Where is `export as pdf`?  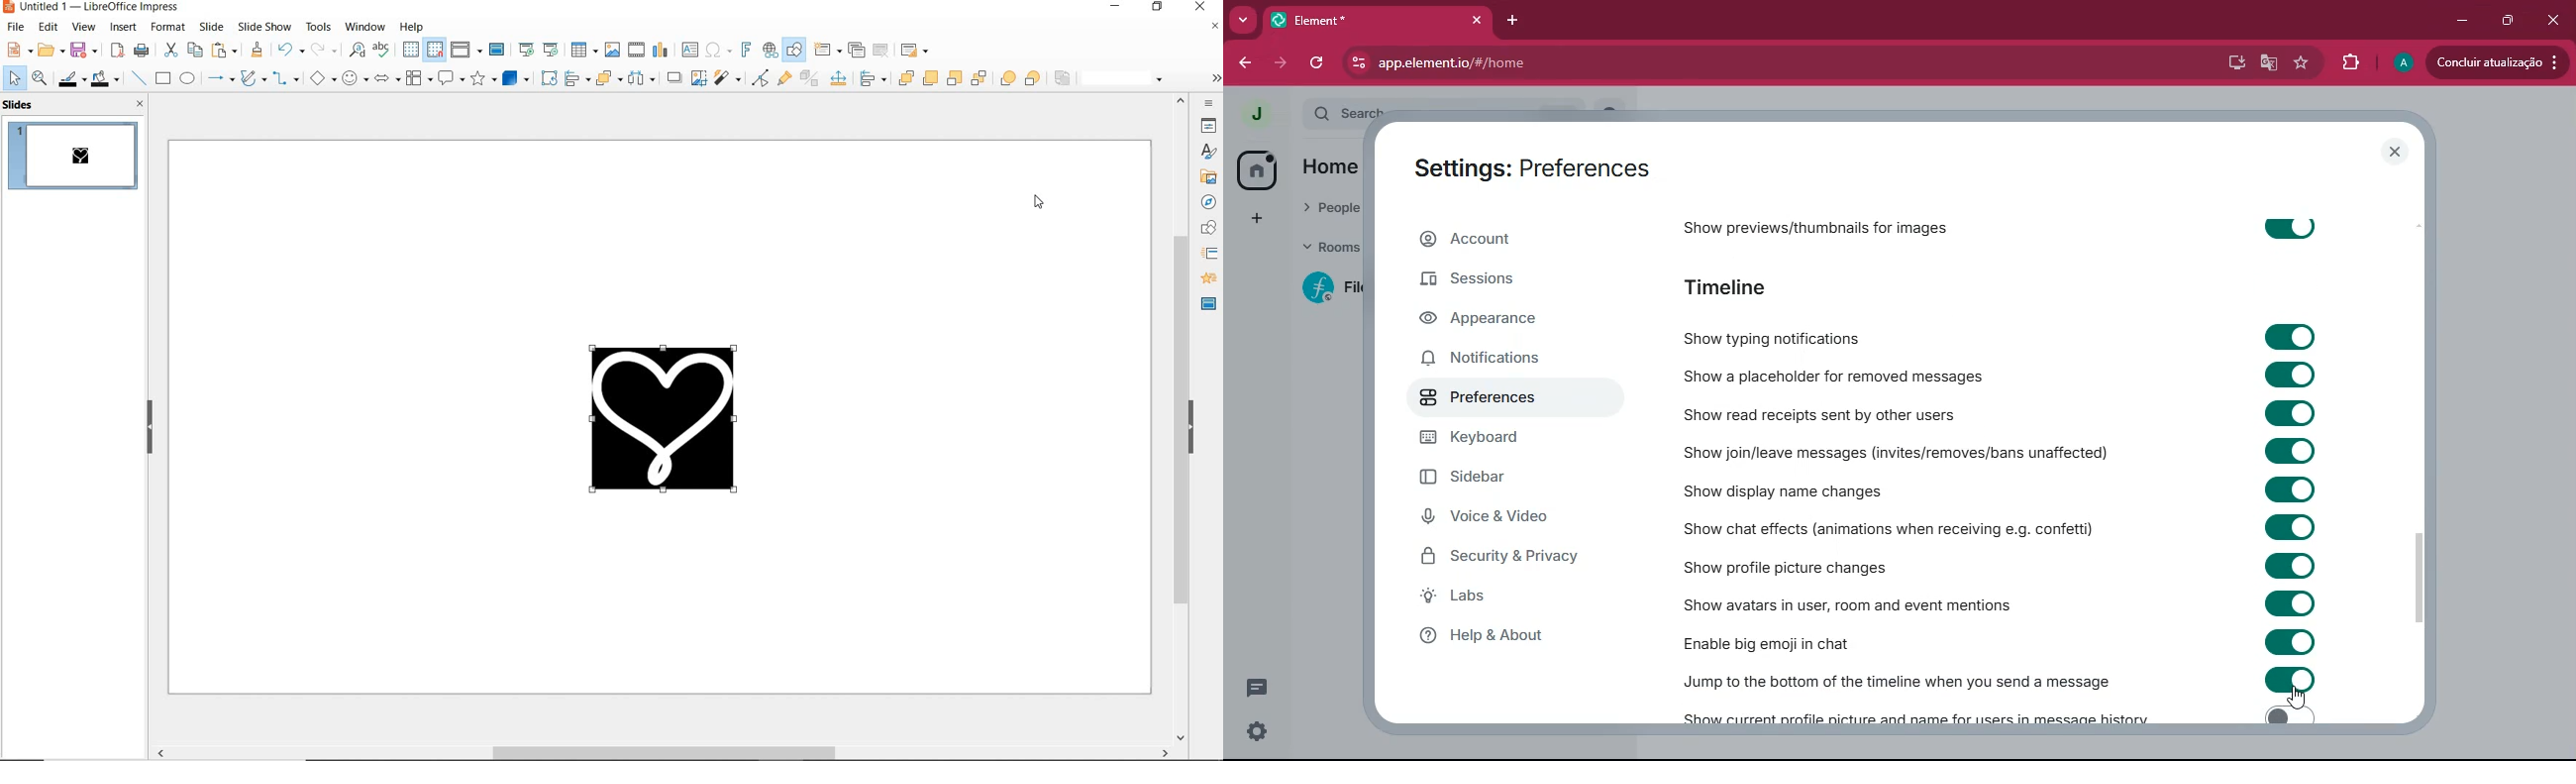
export as pdf is located at coordinates (117, 50).